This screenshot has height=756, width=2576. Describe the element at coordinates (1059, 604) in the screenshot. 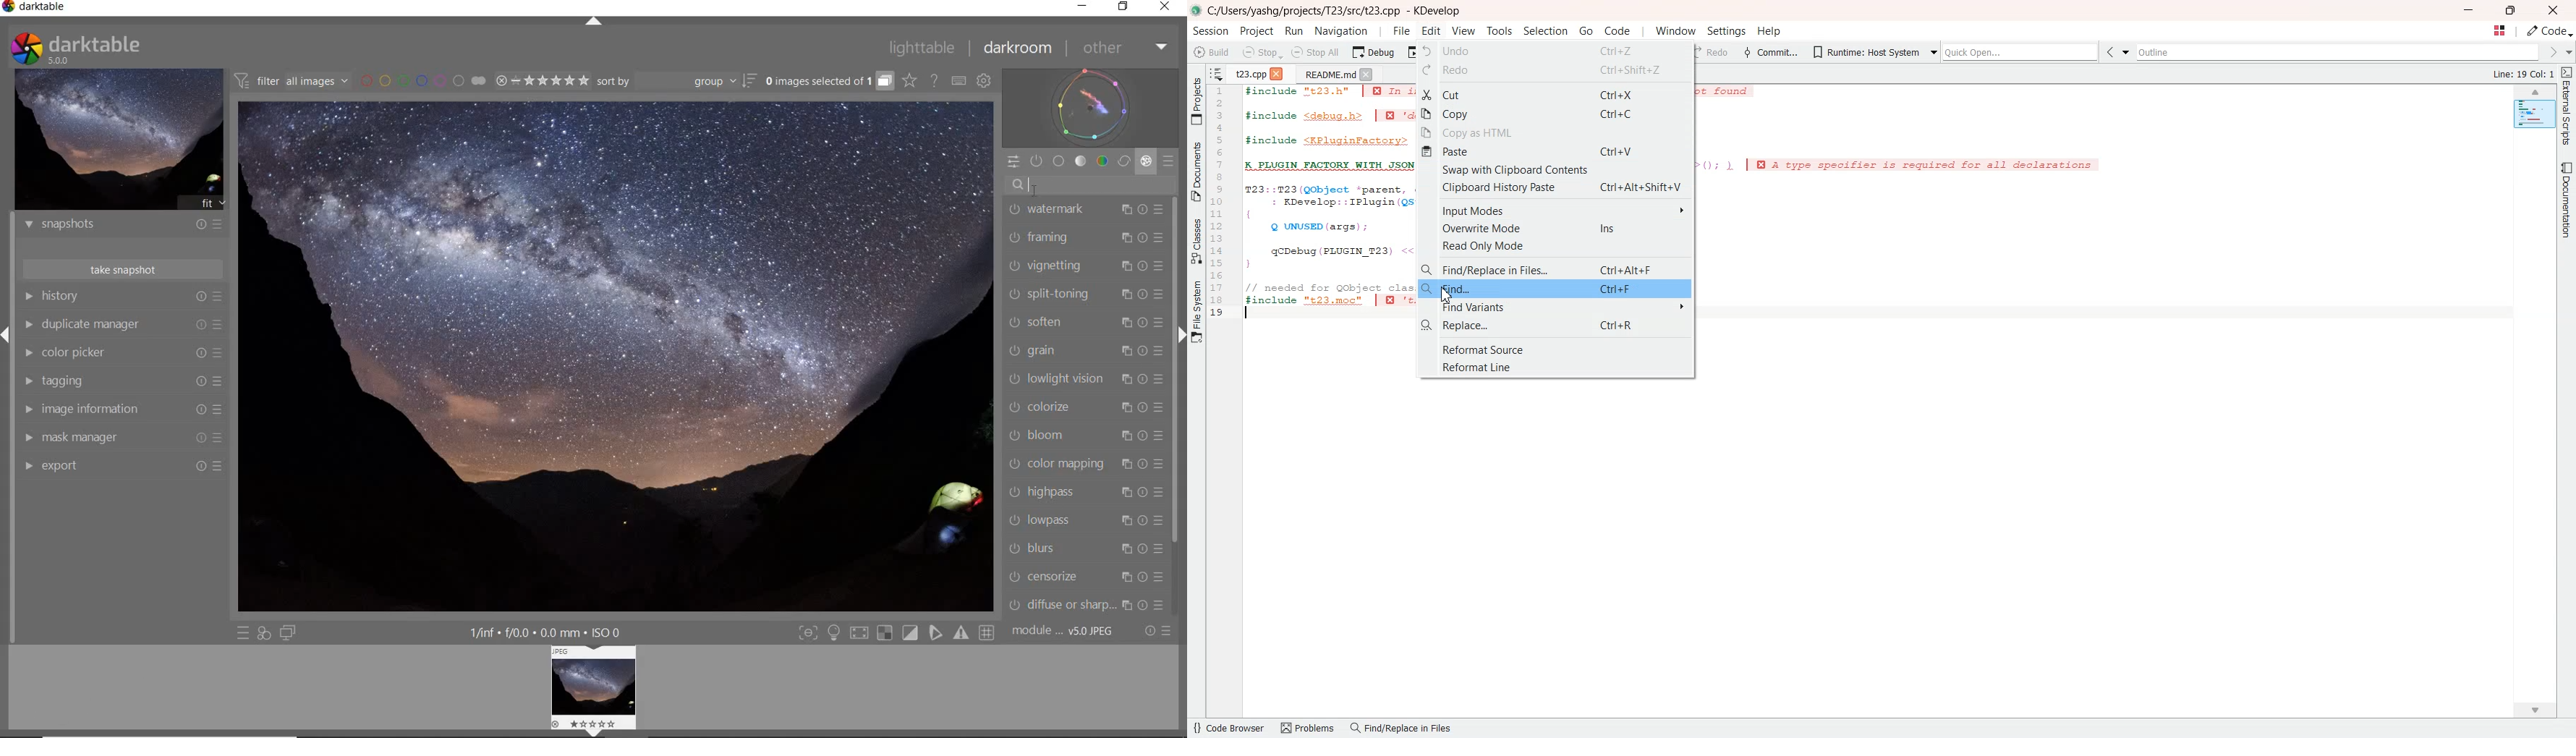

I see `DIFFUSE & SHARPEN` at that location.